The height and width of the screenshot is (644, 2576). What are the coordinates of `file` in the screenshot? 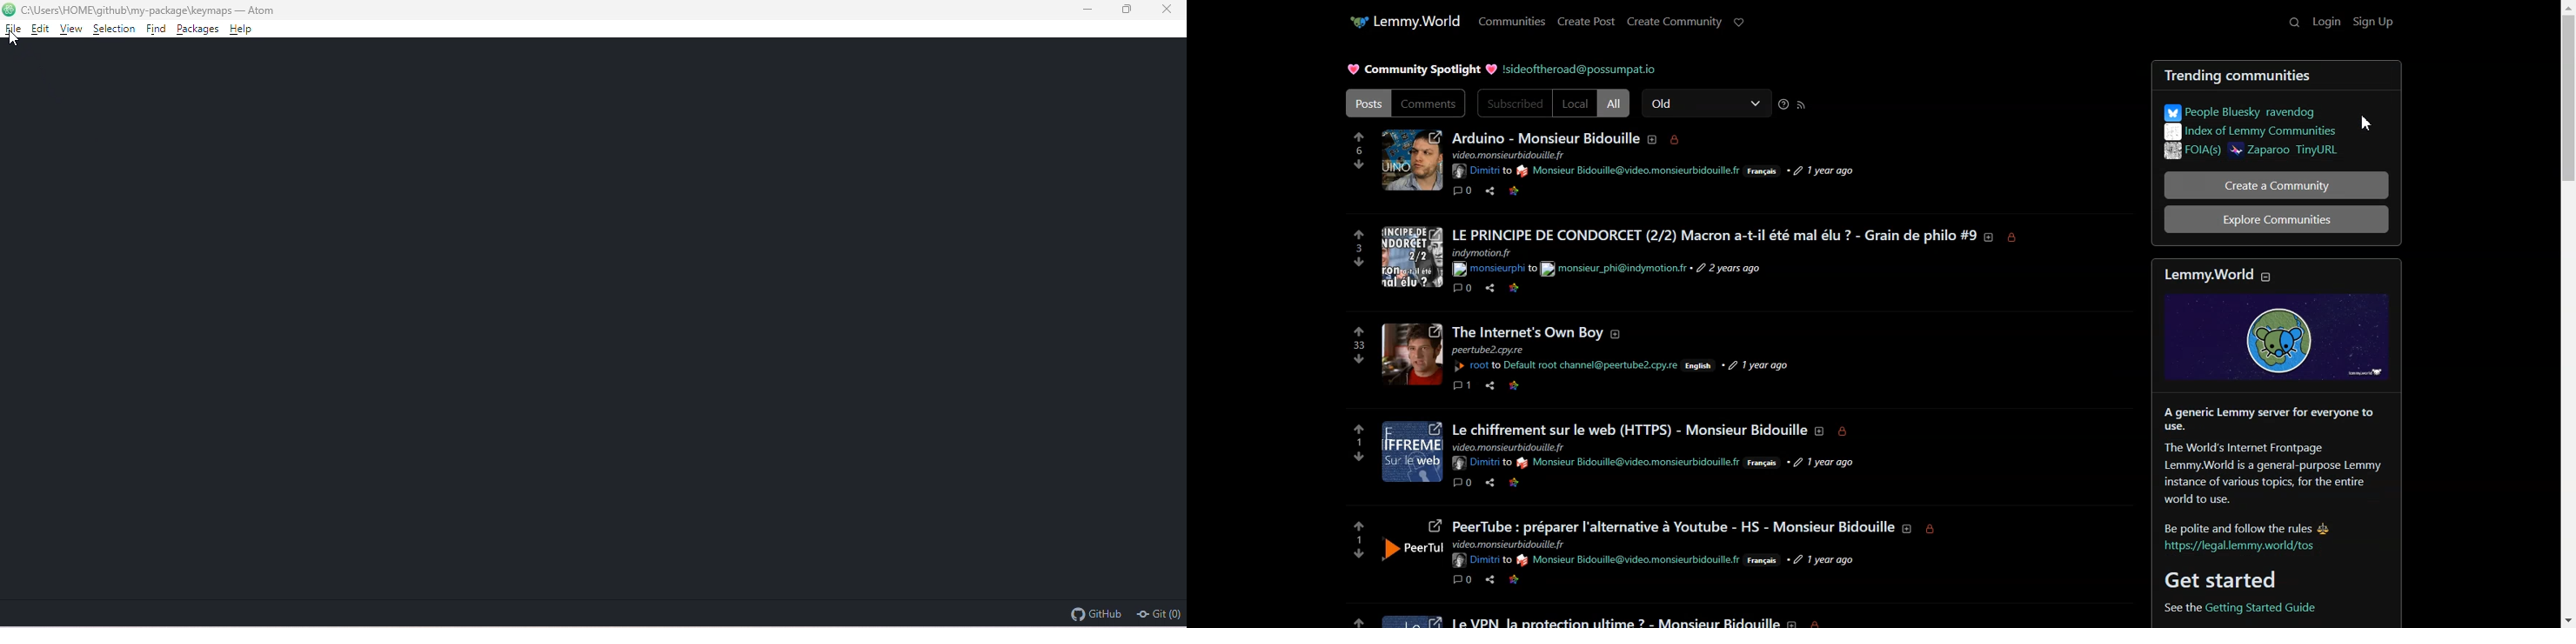 It's located at (14, 30).